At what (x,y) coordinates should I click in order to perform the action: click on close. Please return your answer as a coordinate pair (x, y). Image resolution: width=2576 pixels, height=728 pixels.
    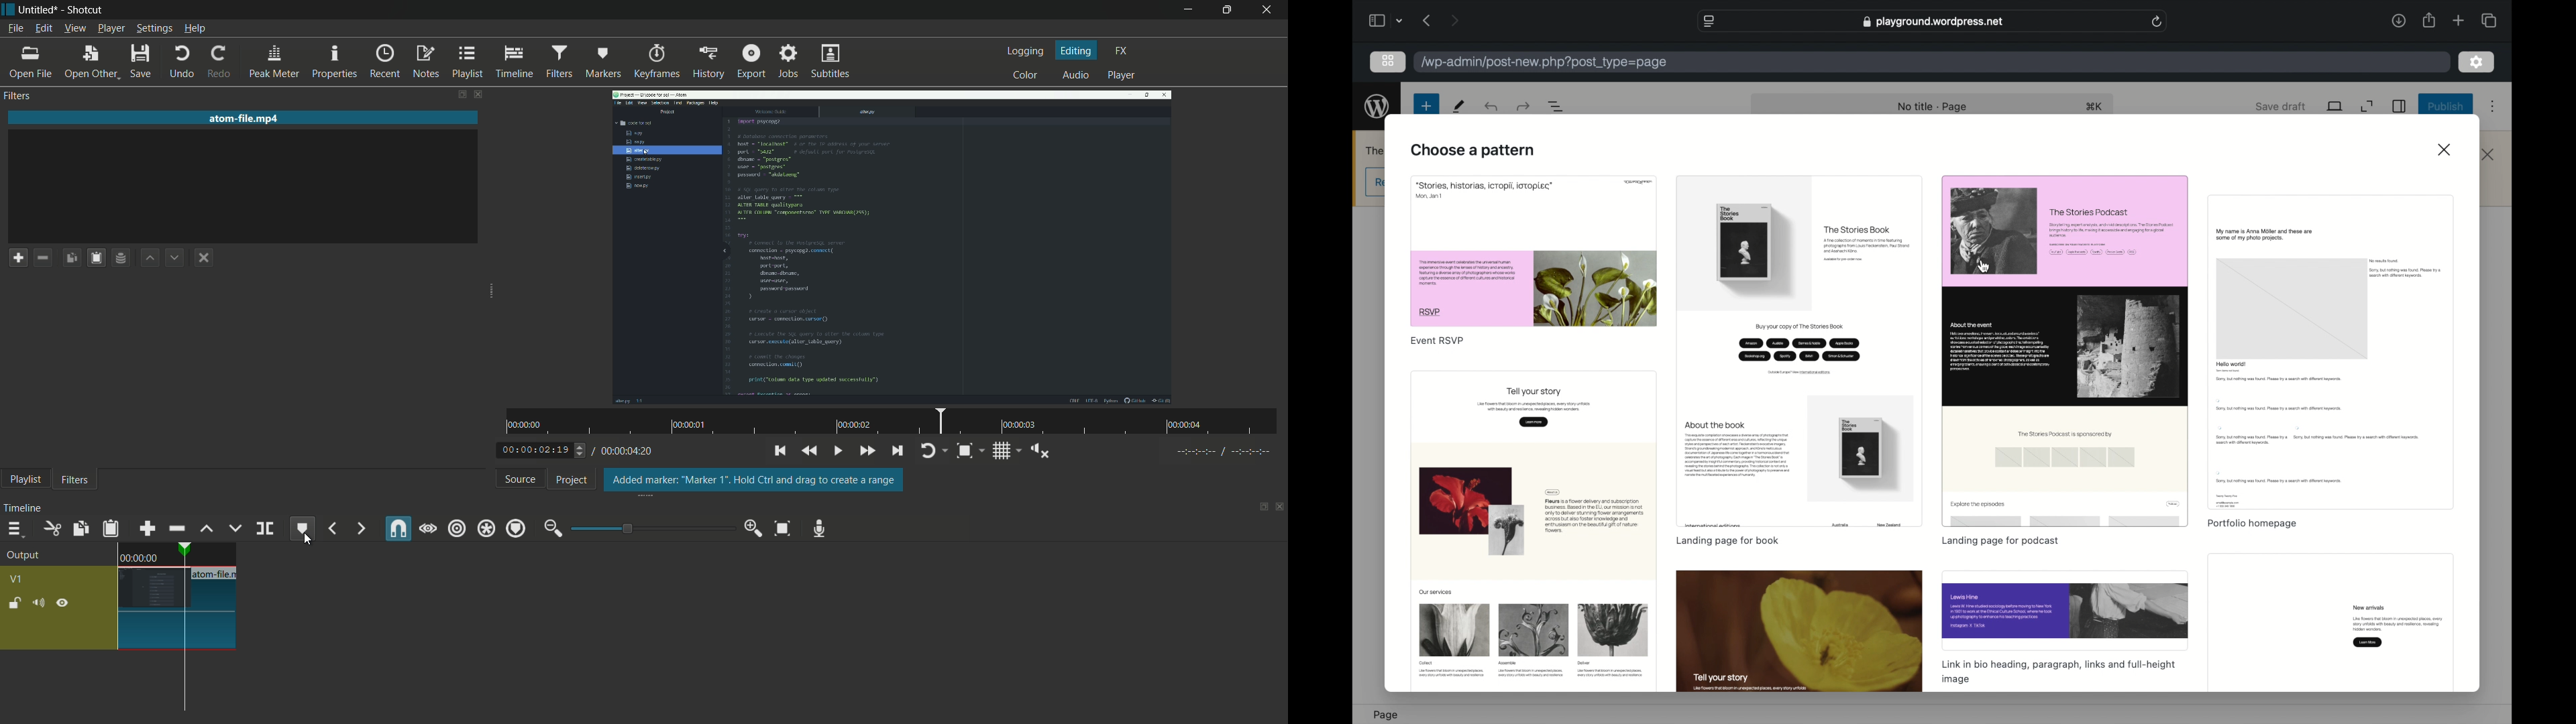
    Looking at the image, I should click on (2445, 149).